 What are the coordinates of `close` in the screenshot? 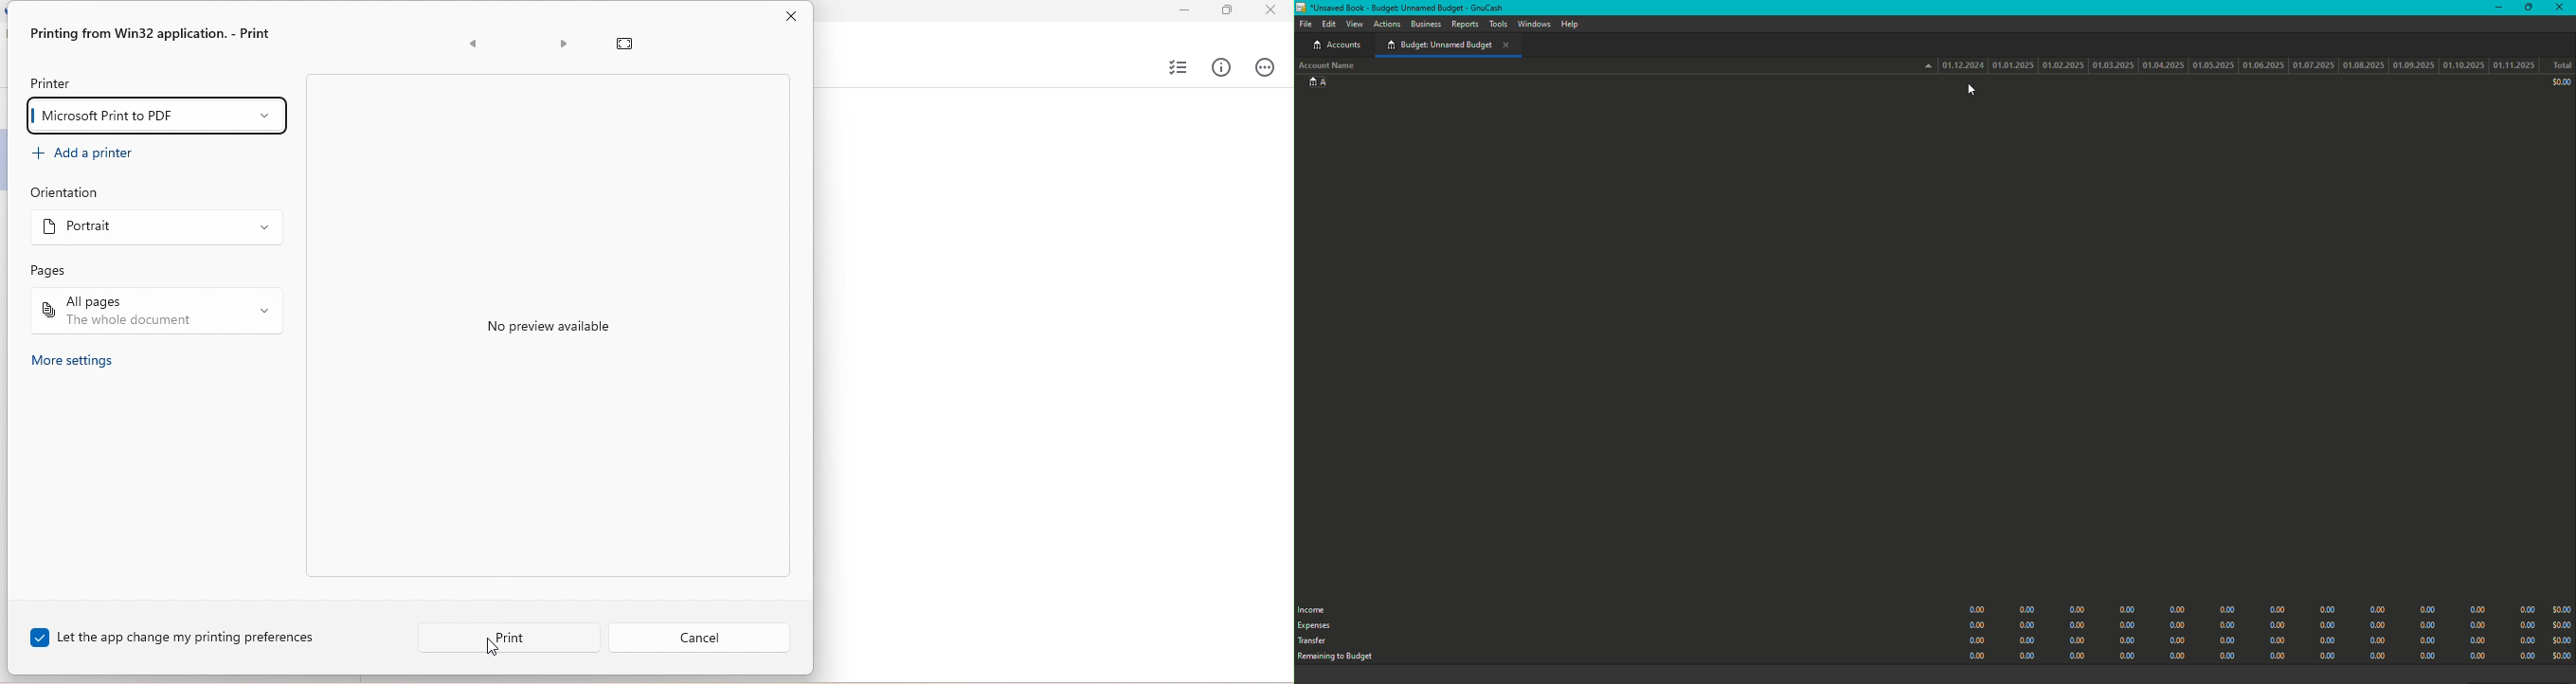 It's located at (789, 17).